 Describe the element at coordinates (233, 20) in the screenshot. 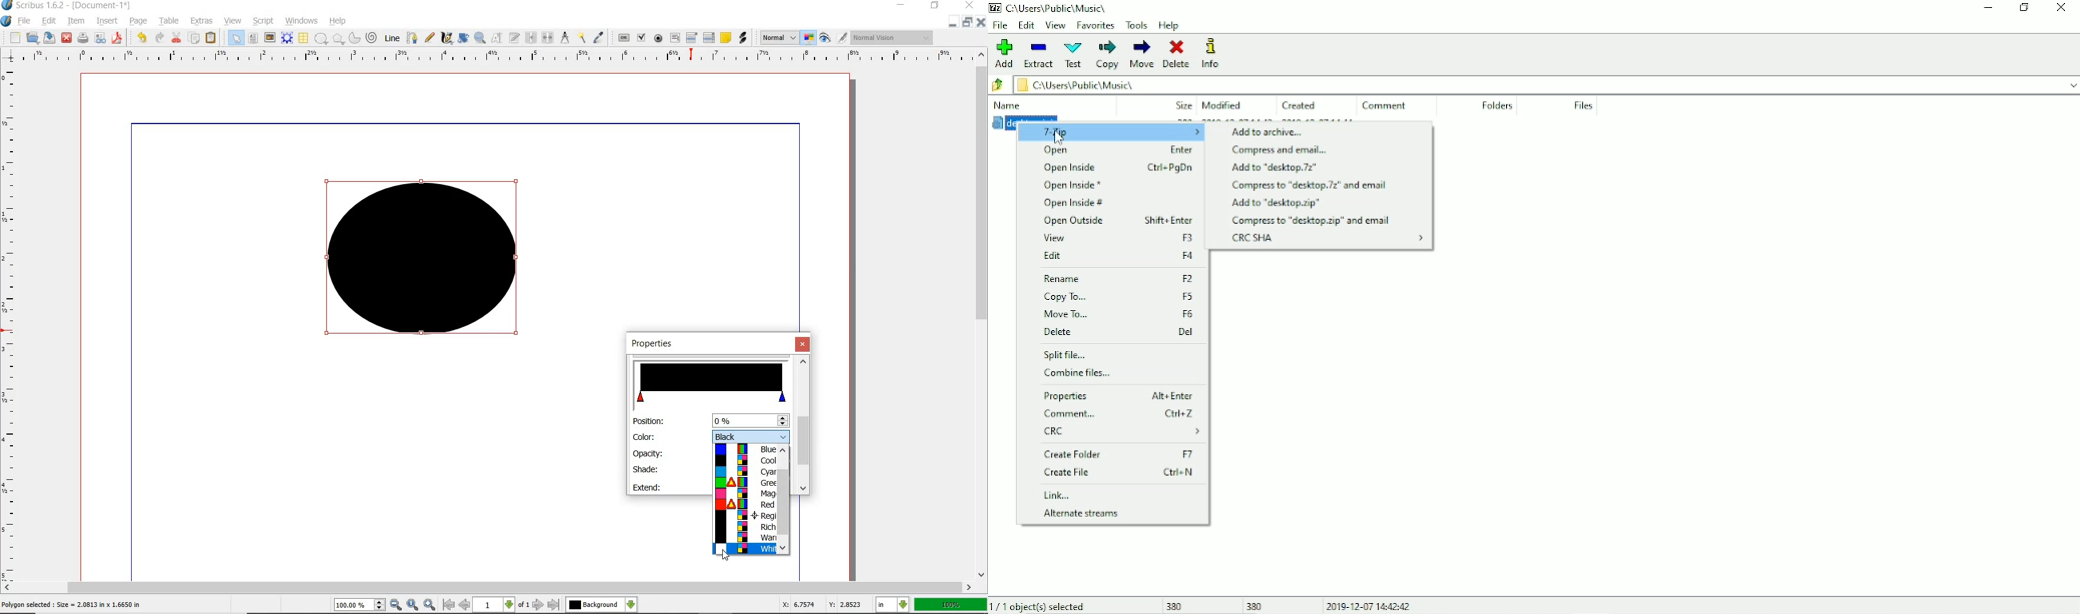

I see `VIEW` at that location.